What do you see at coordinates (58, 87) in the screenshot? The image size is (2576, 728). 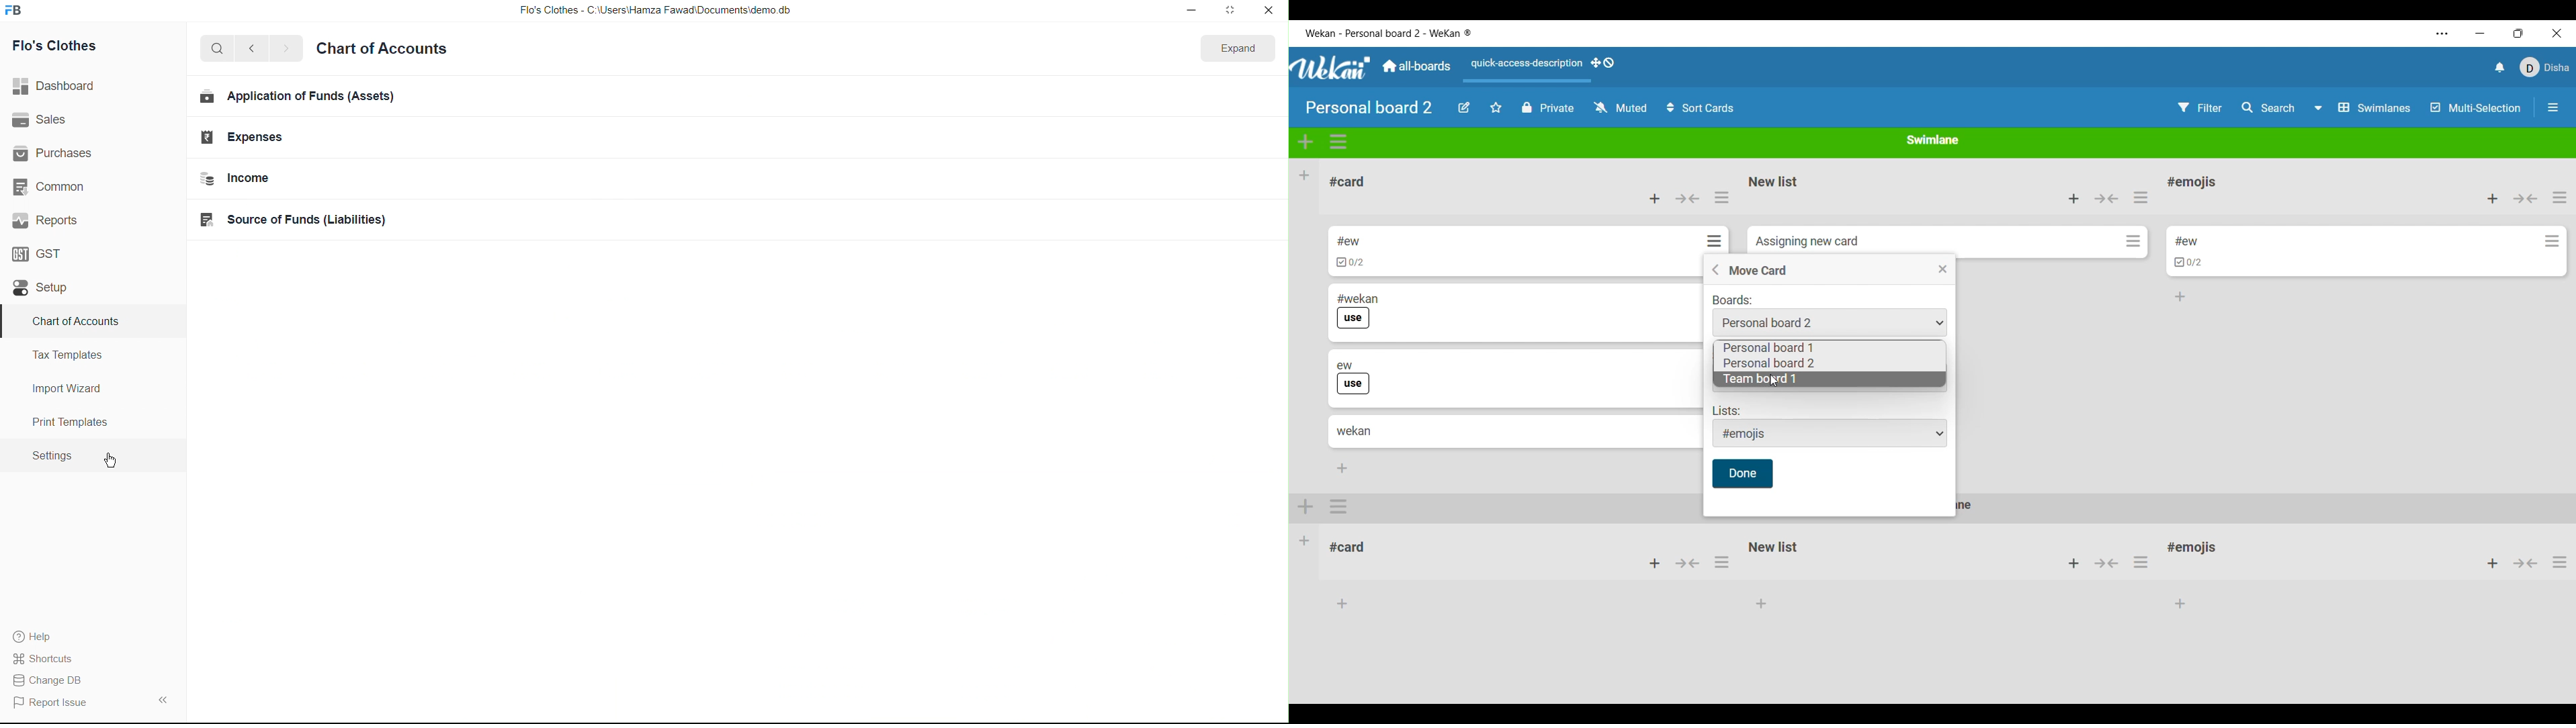 I see `Dashboard` at bounding box center [58, 87].